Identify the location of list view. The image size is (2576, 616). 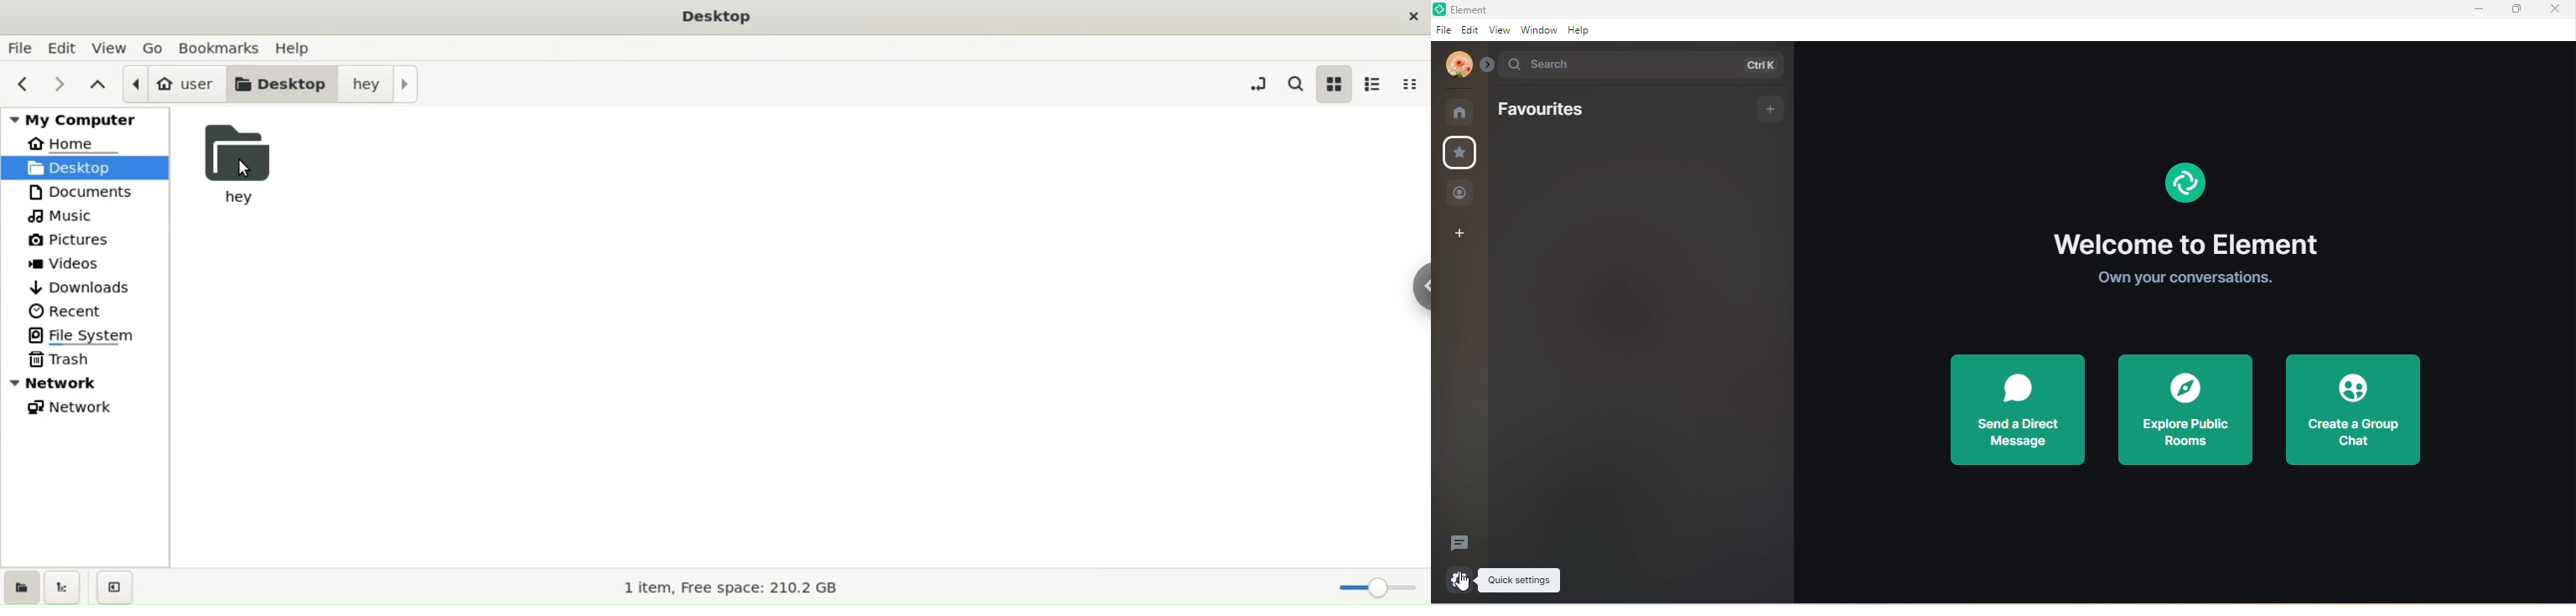
(1377, 84).